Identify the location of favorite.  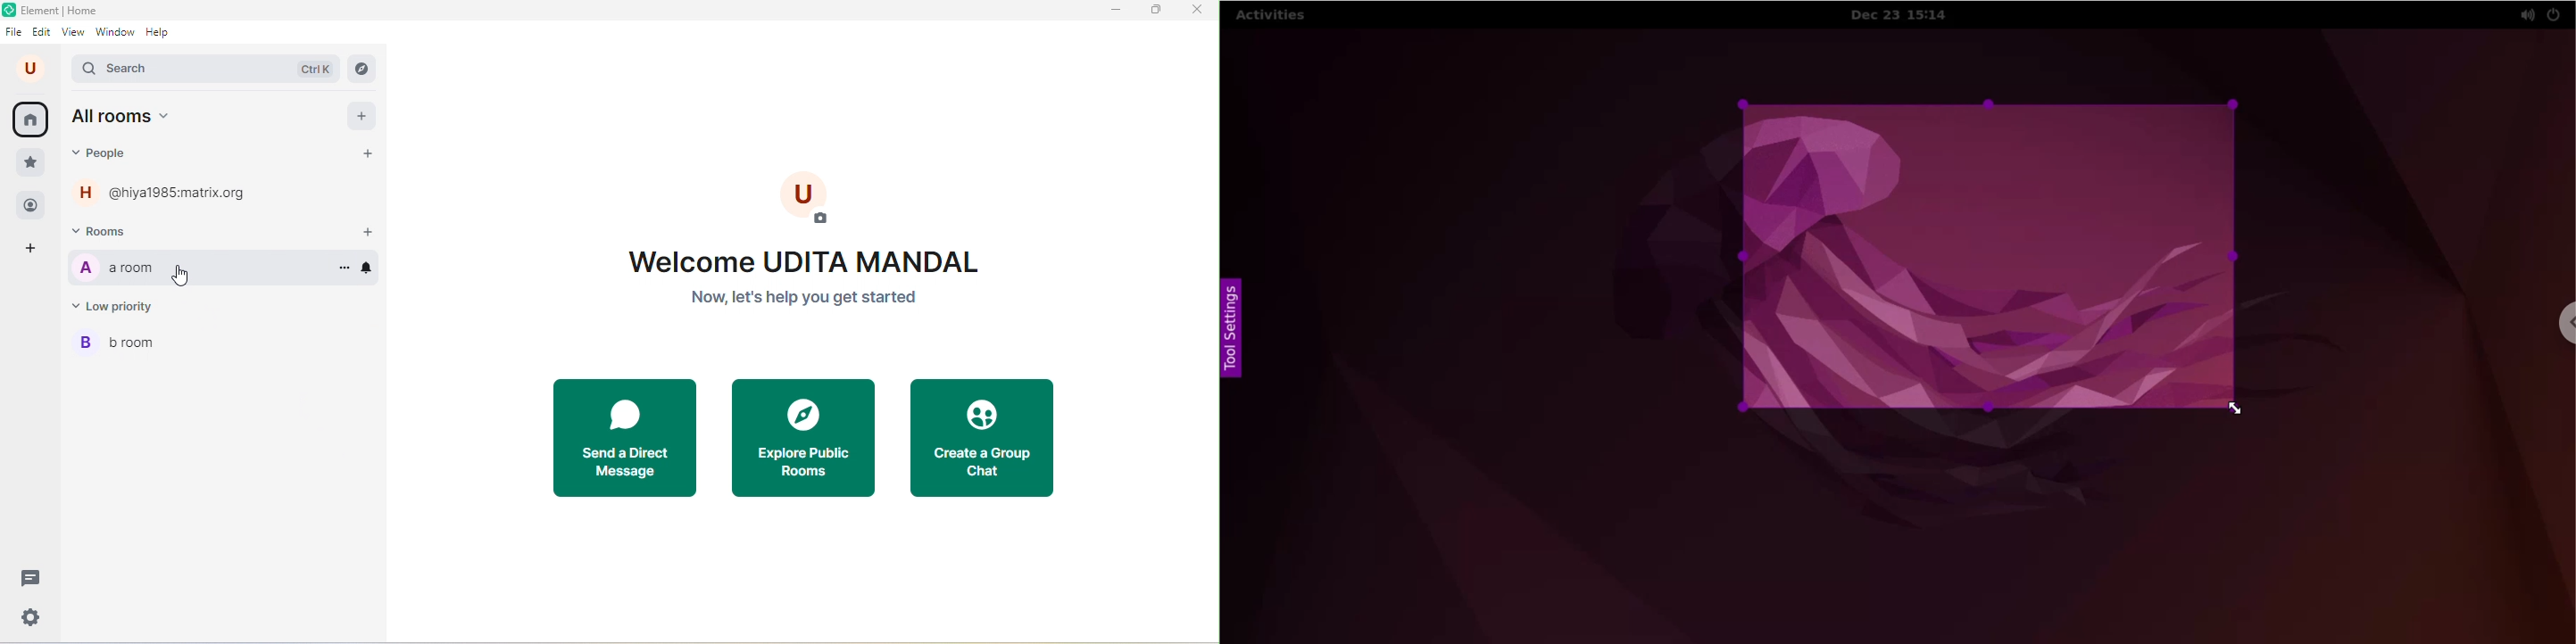
(29, 163).